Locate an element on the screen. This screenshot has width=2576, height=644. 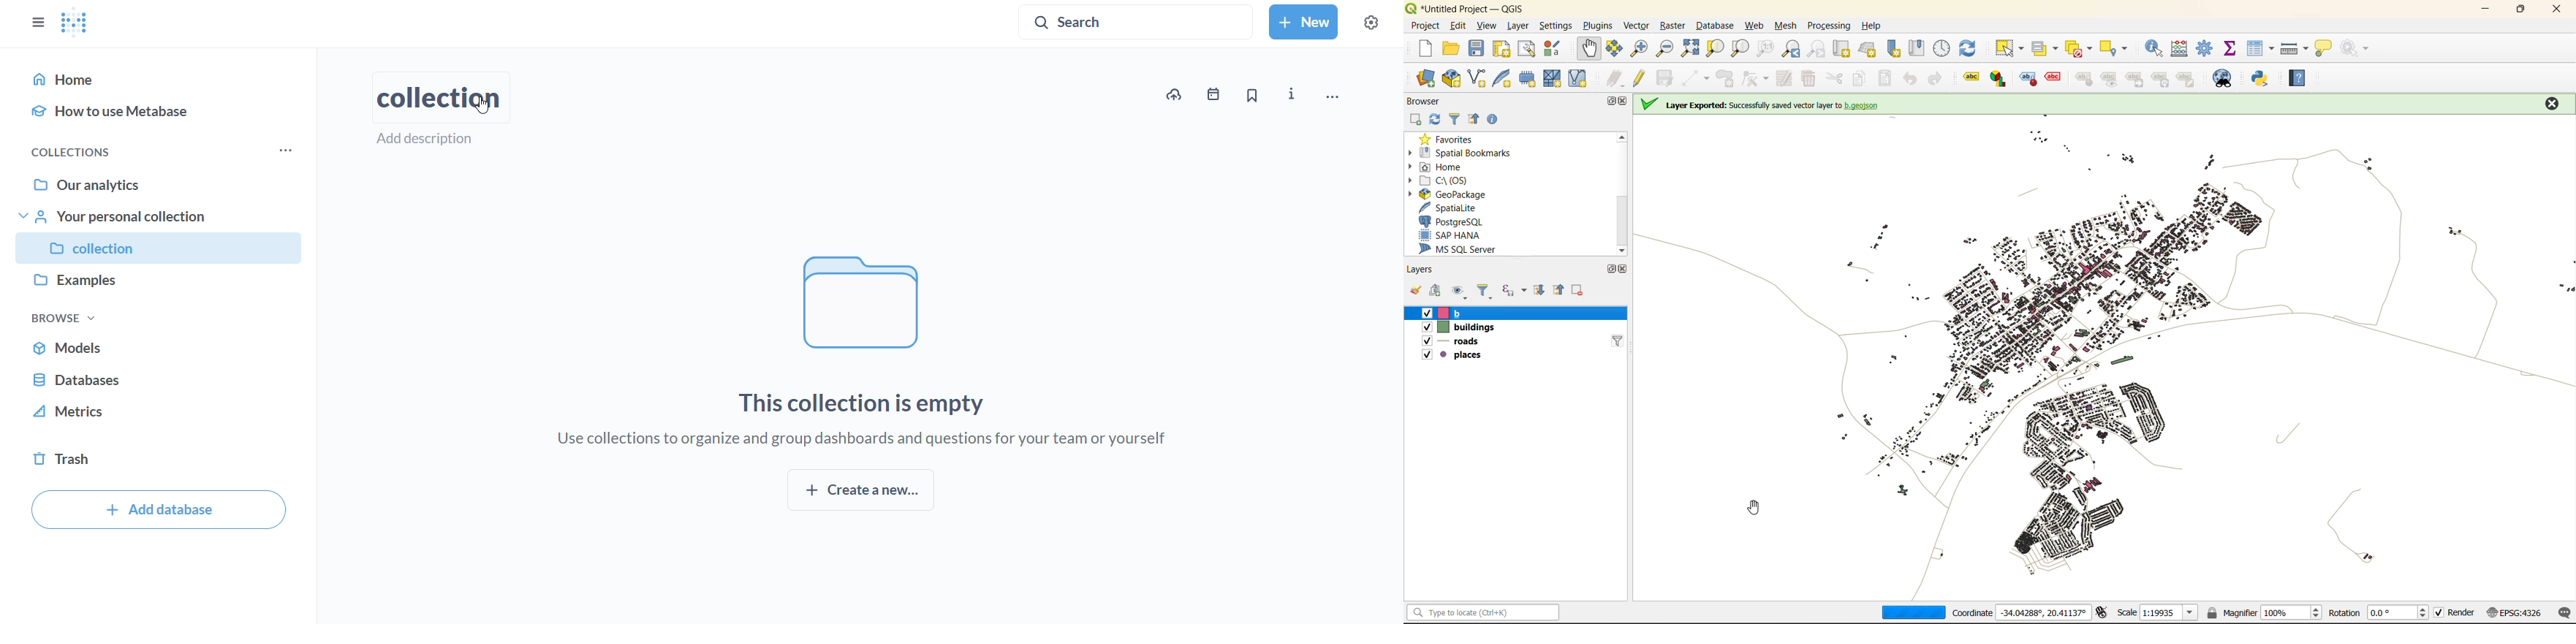
attributes table is located at coordinates (2260, 49).